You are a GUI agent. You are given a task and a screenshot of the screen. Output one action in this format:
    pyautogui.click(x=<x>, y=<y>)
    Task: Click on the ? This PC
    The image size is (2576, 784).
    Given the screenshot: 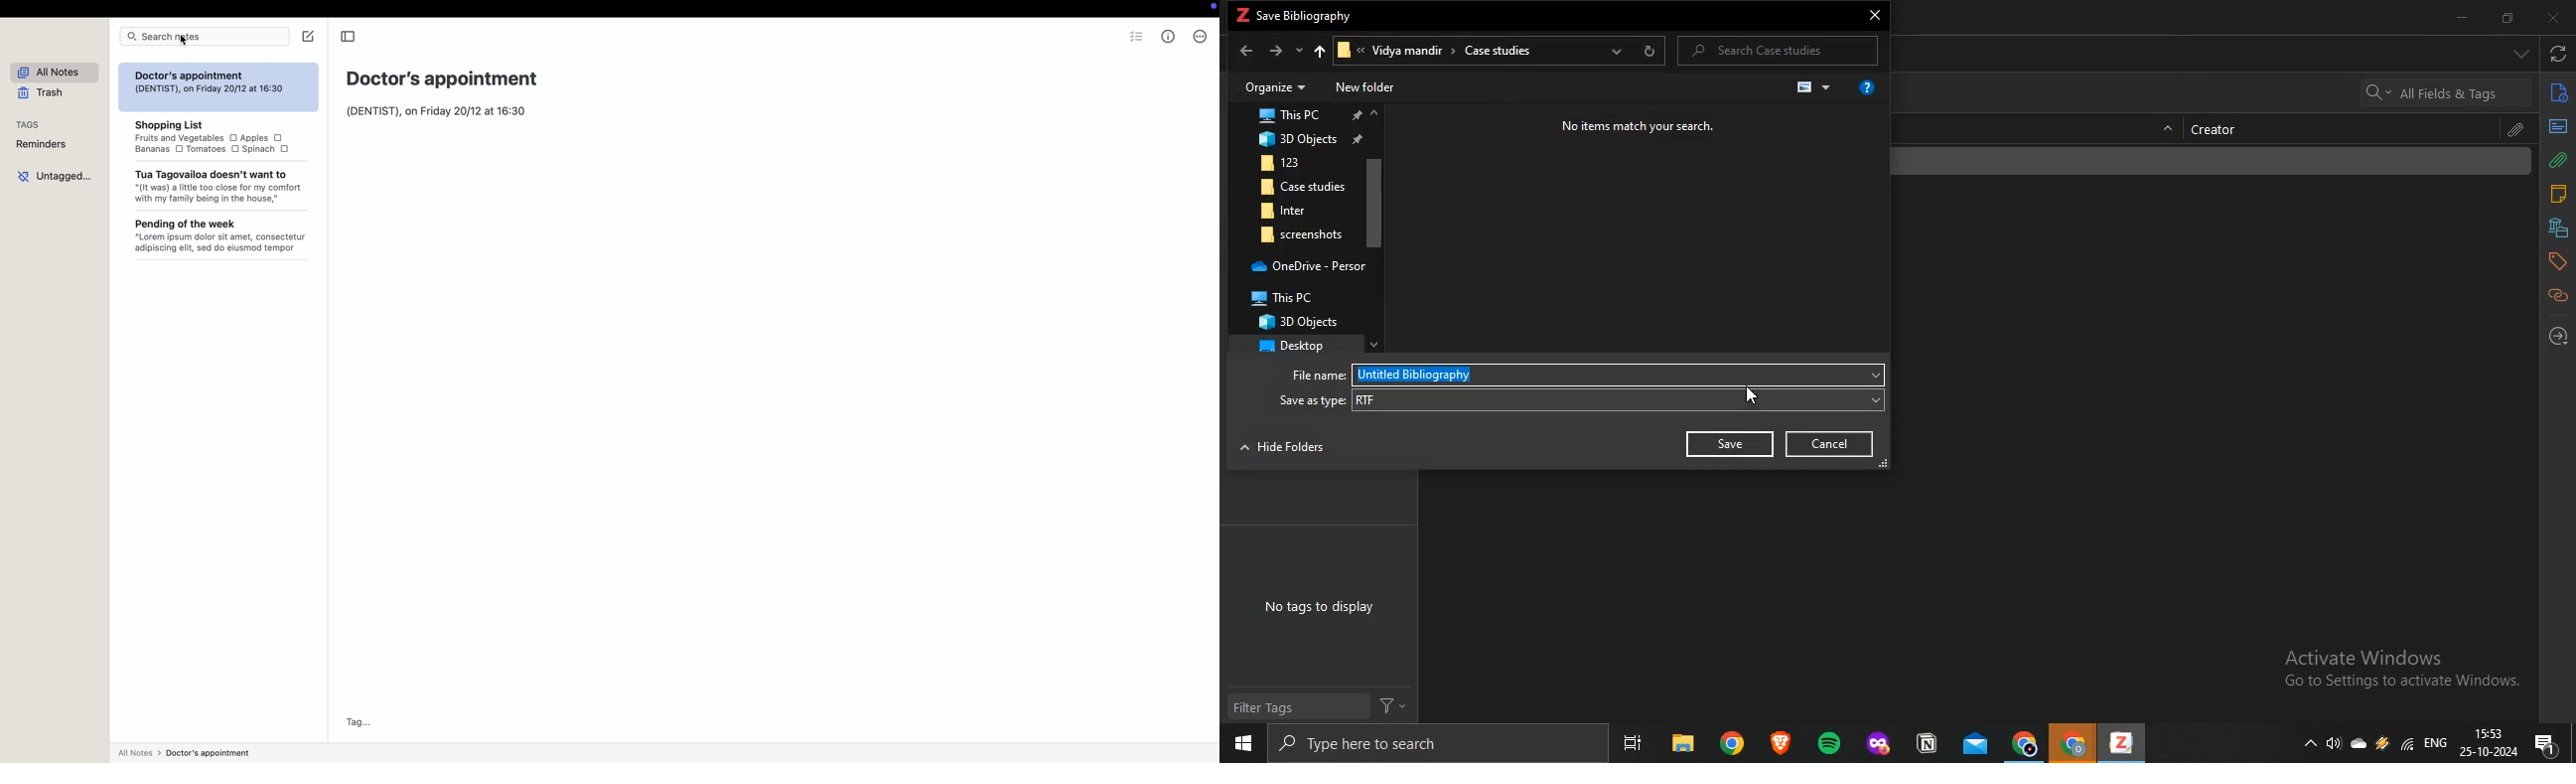 What is the action you would take?
    pyautogui.click(x=1299, y=298)
    